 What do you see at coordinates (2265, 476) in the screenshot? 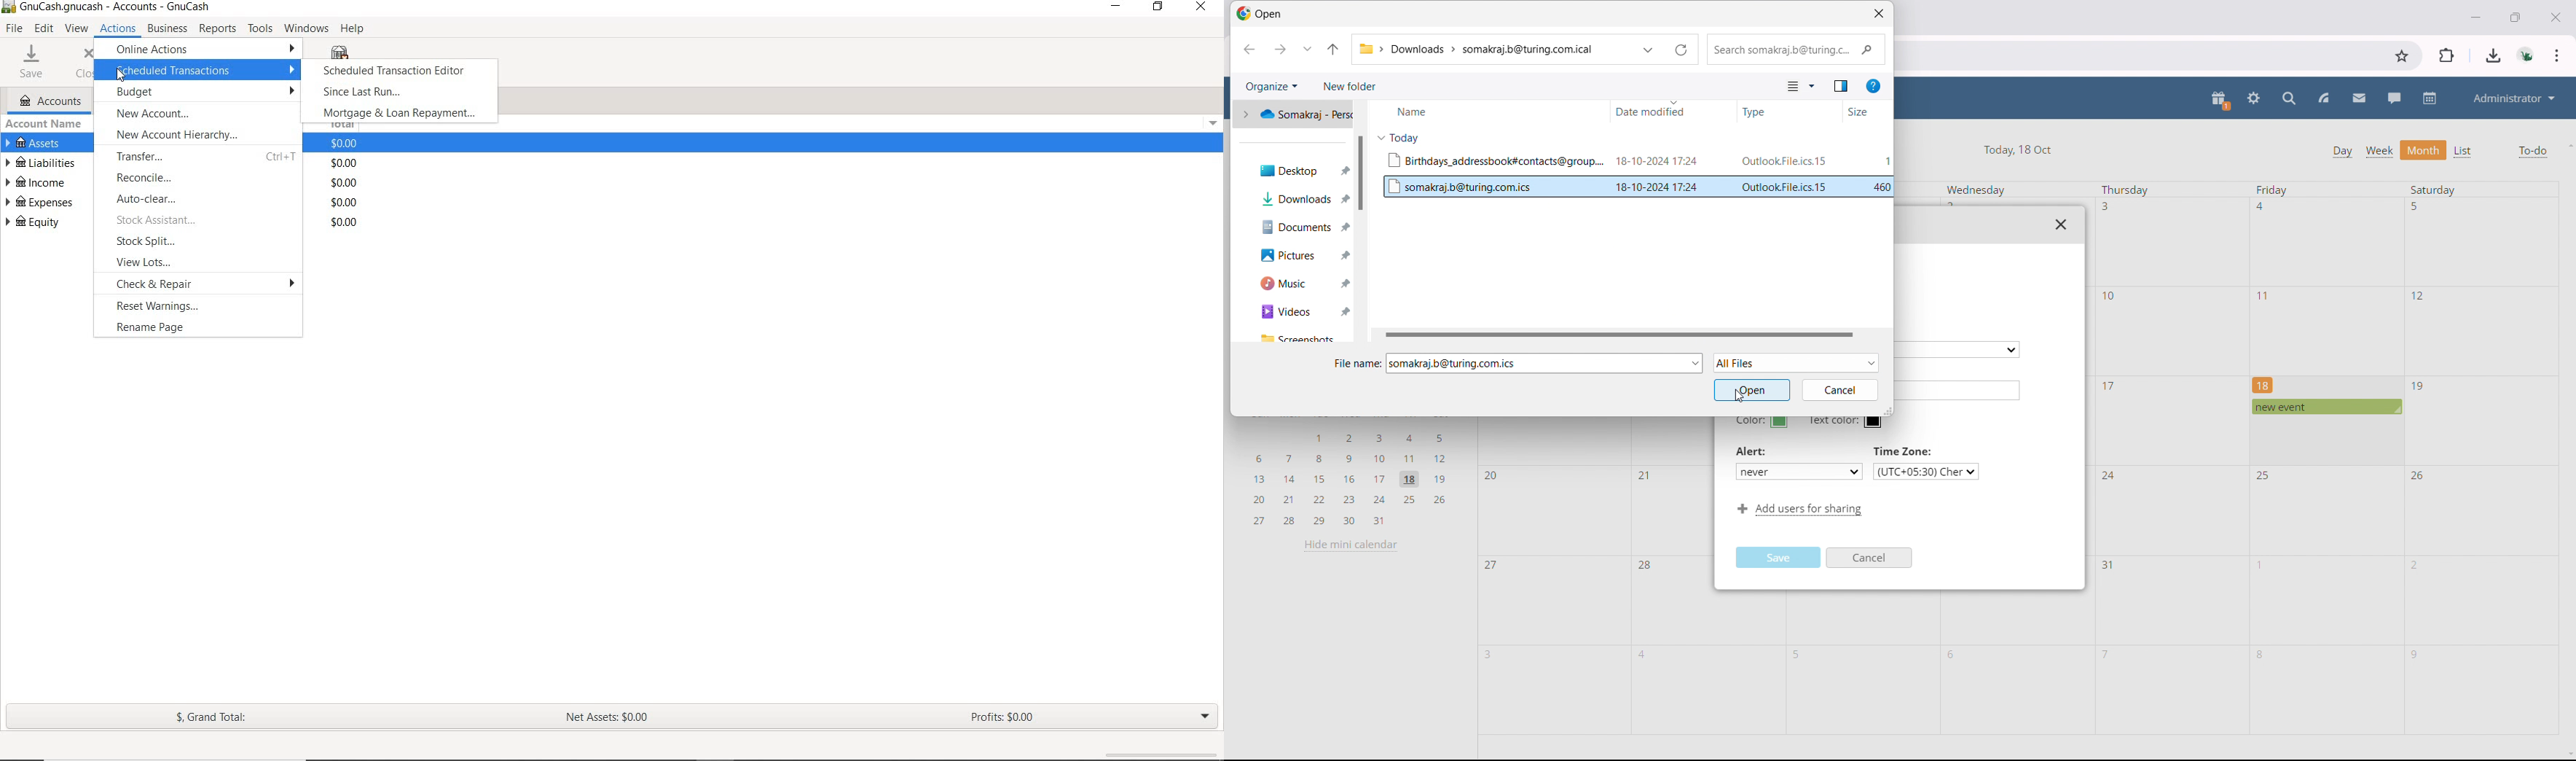
I see `25` at bounding box center [2265, 476].